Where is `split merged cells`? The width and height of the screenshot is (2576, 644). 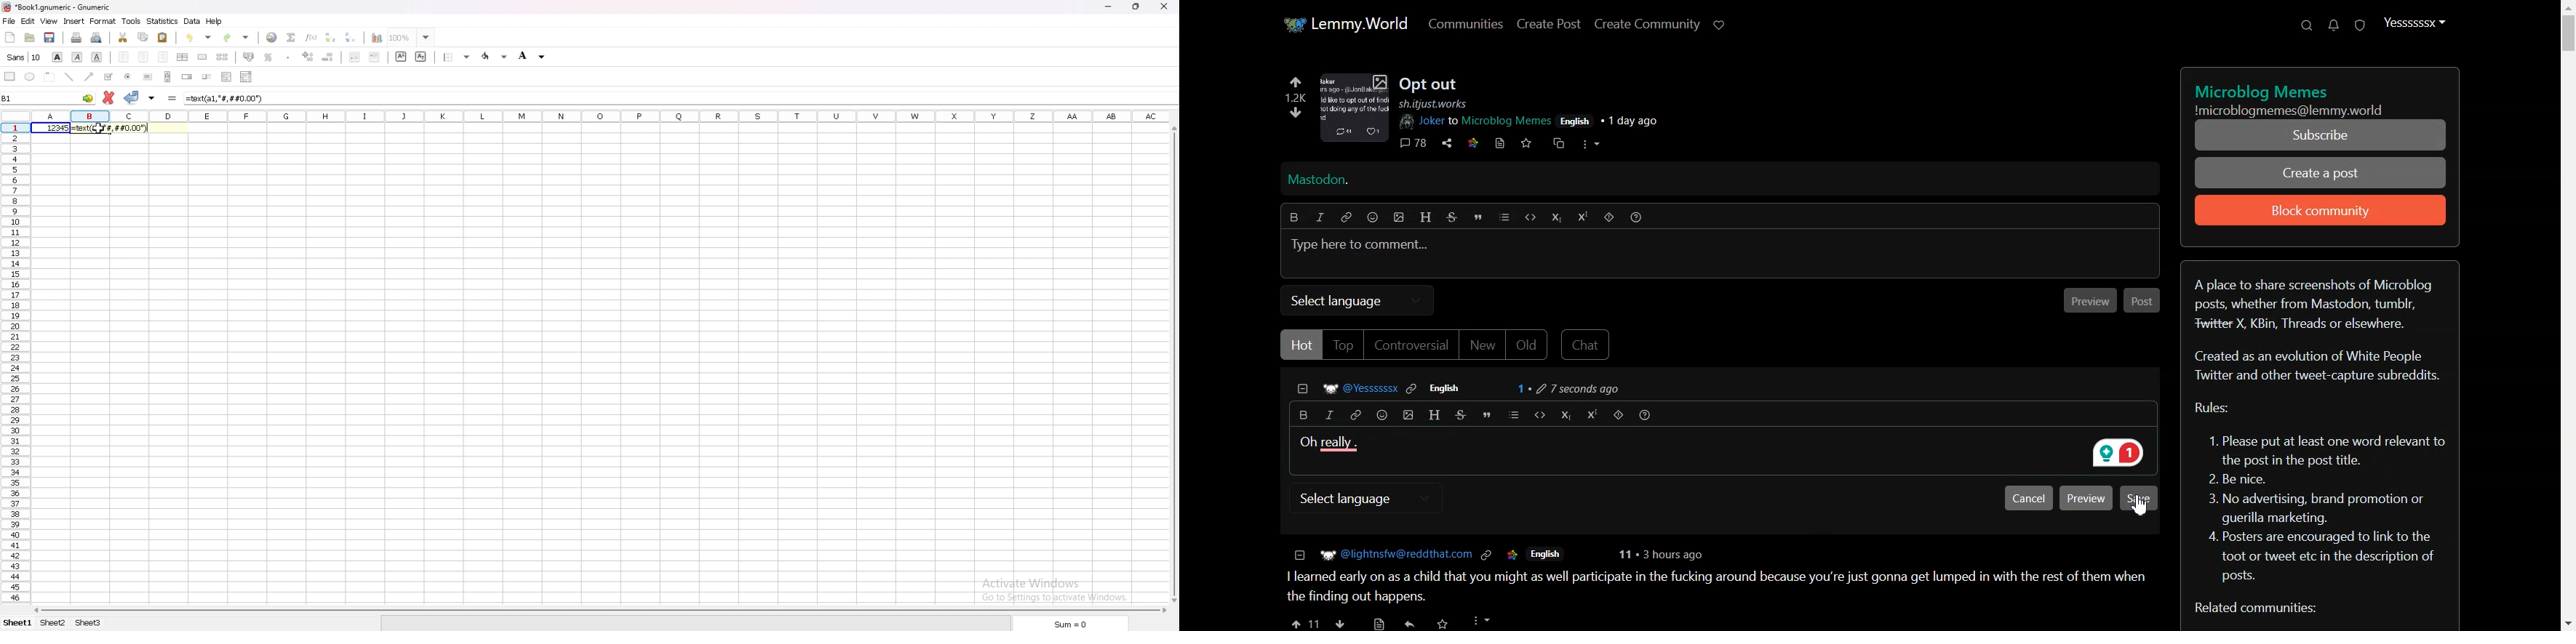
split merged cells is located at coordinates (223, 57).